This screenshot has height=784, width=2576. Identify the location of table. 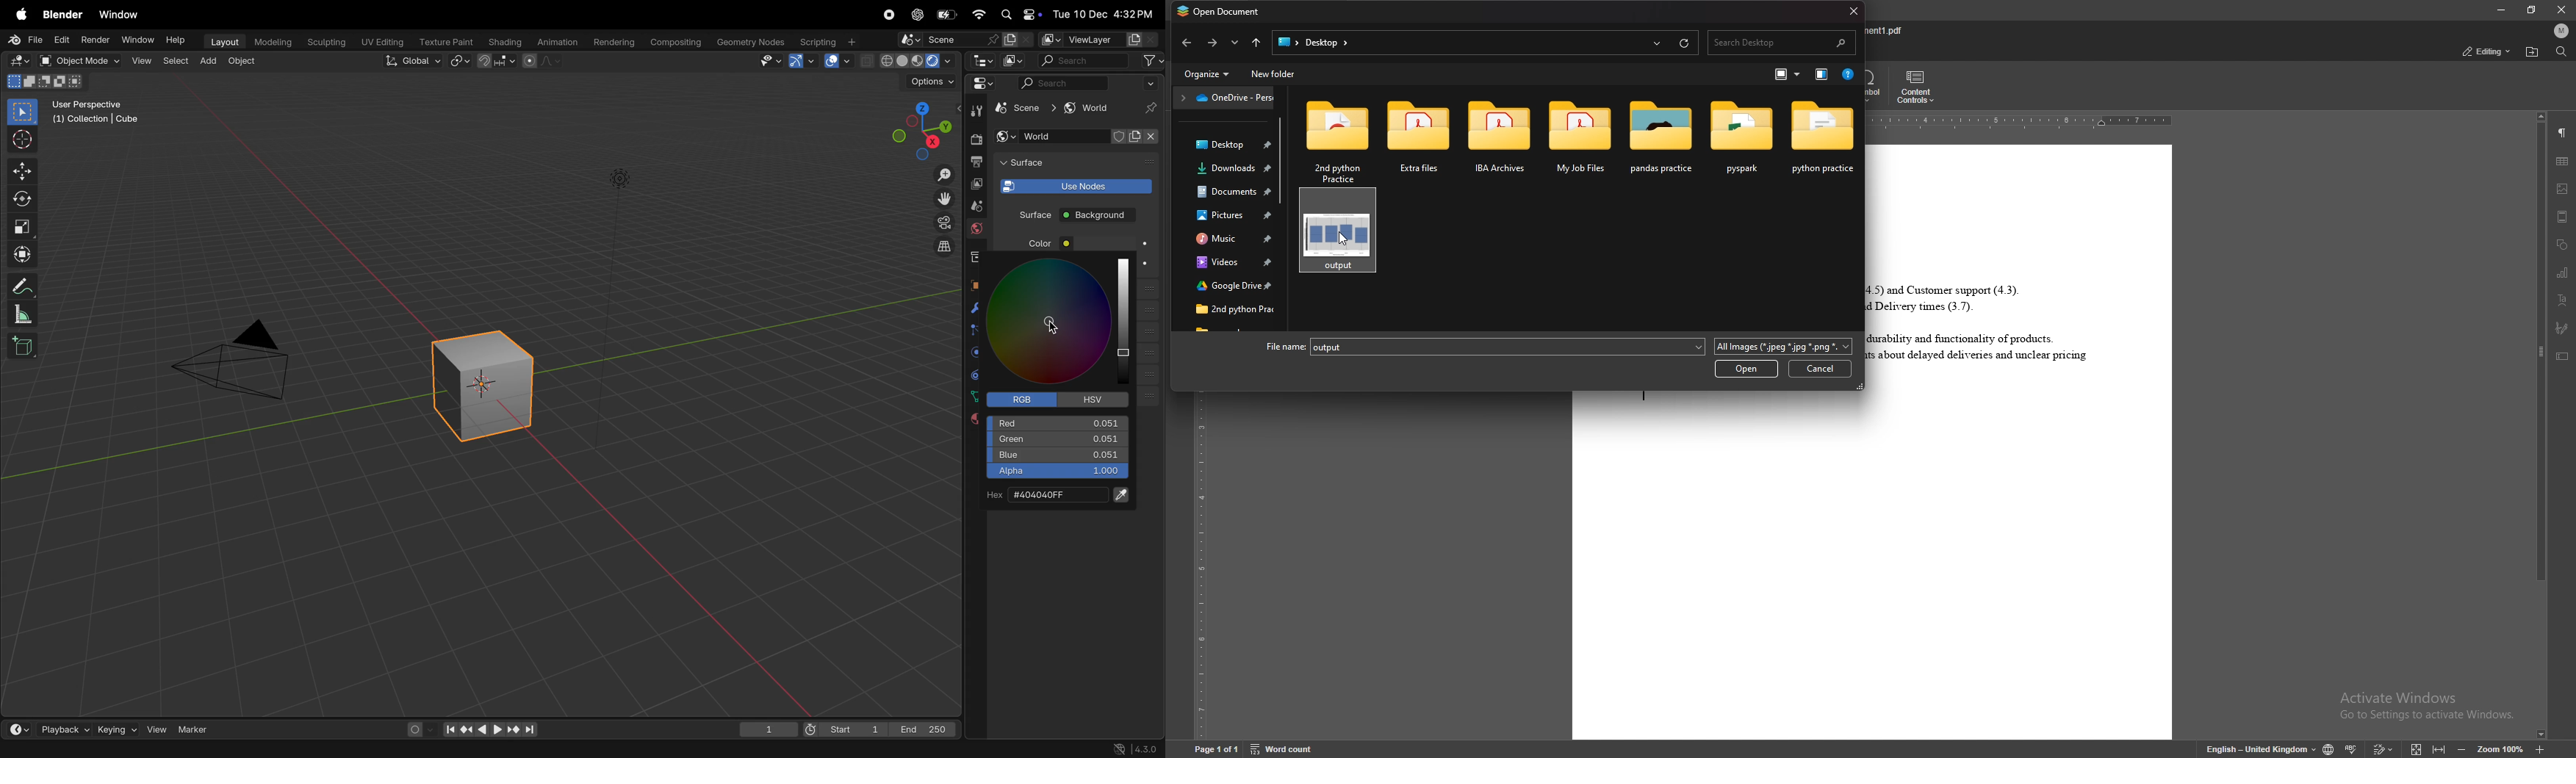
(2563, 162).